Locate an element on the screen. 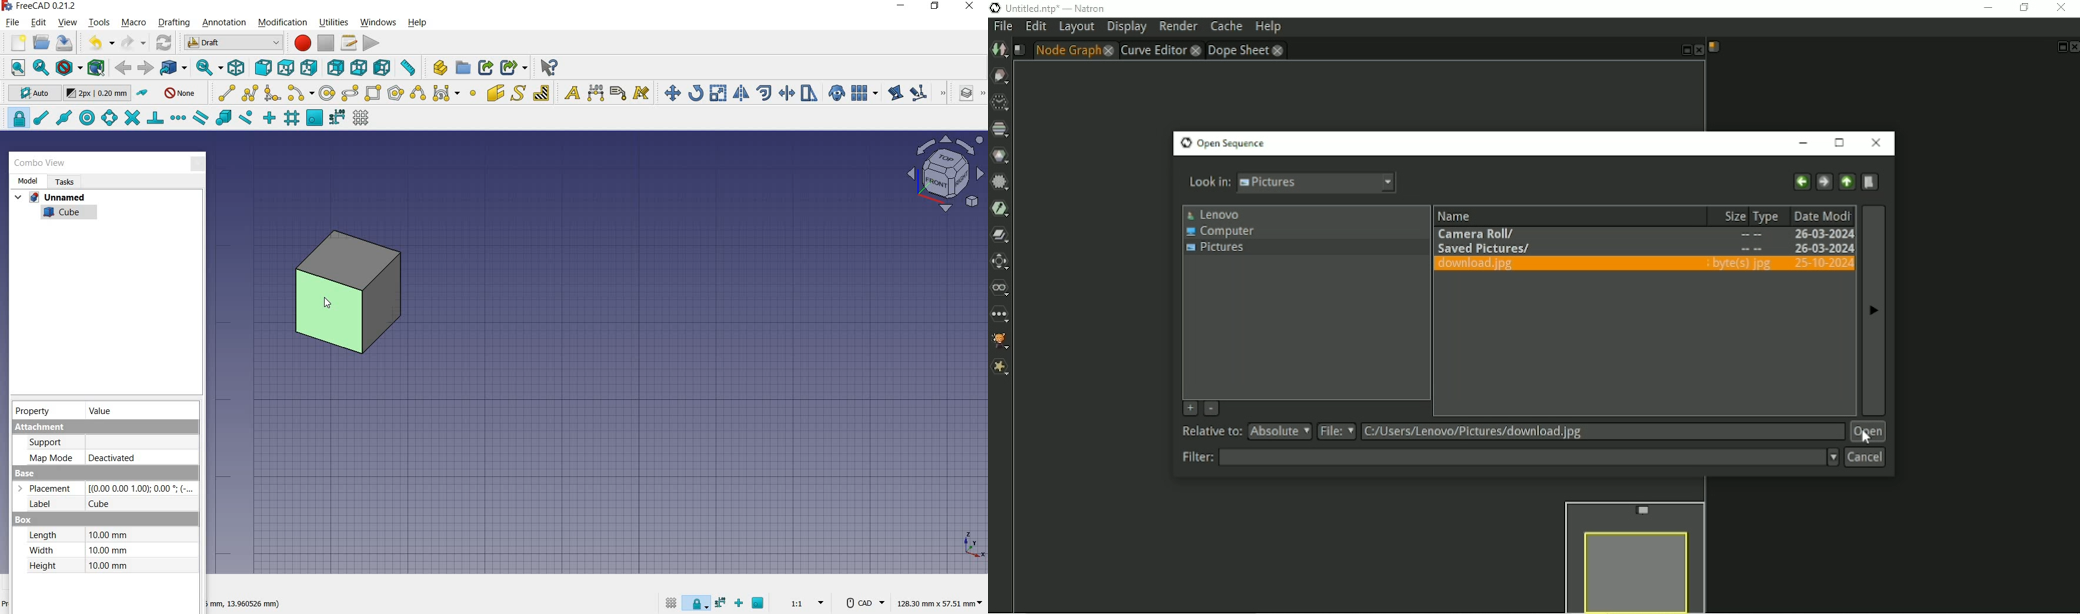  snap dimensions is located at coordinates (338, 118).